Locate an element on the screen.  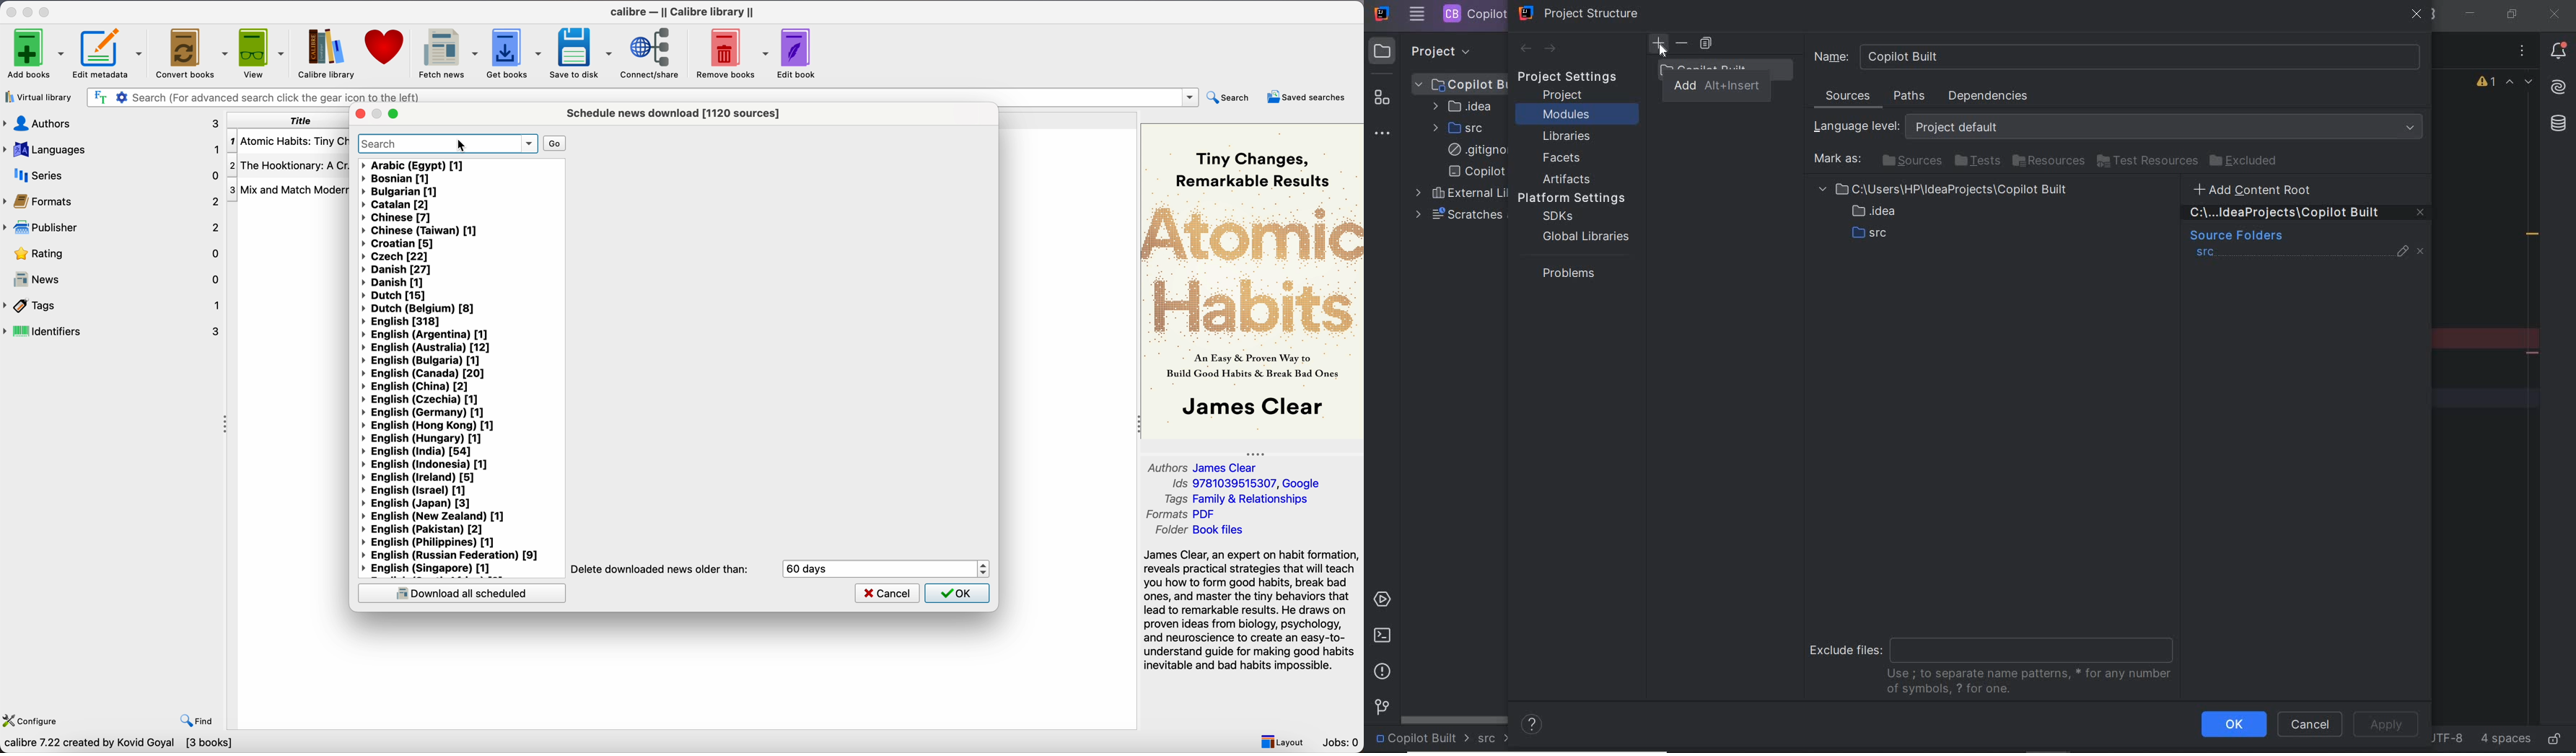
languages is located at coordinates (112, 150).